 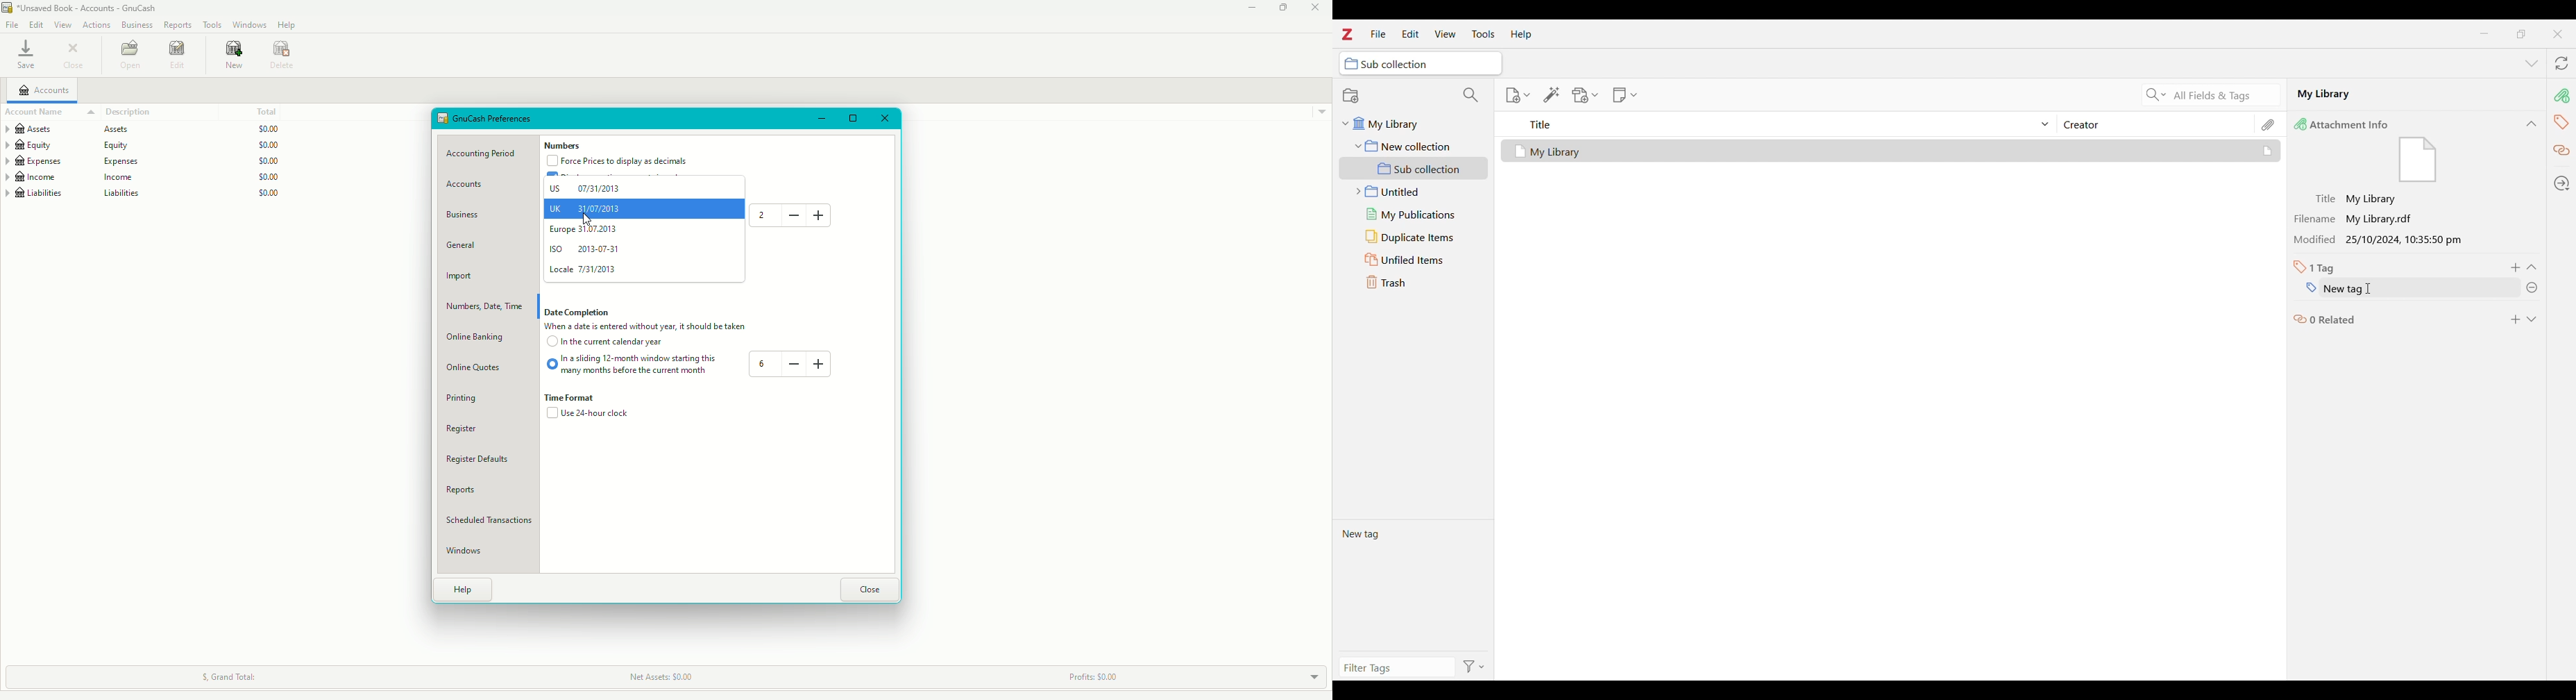 I want to click on Income, so click(x=143, y=178).